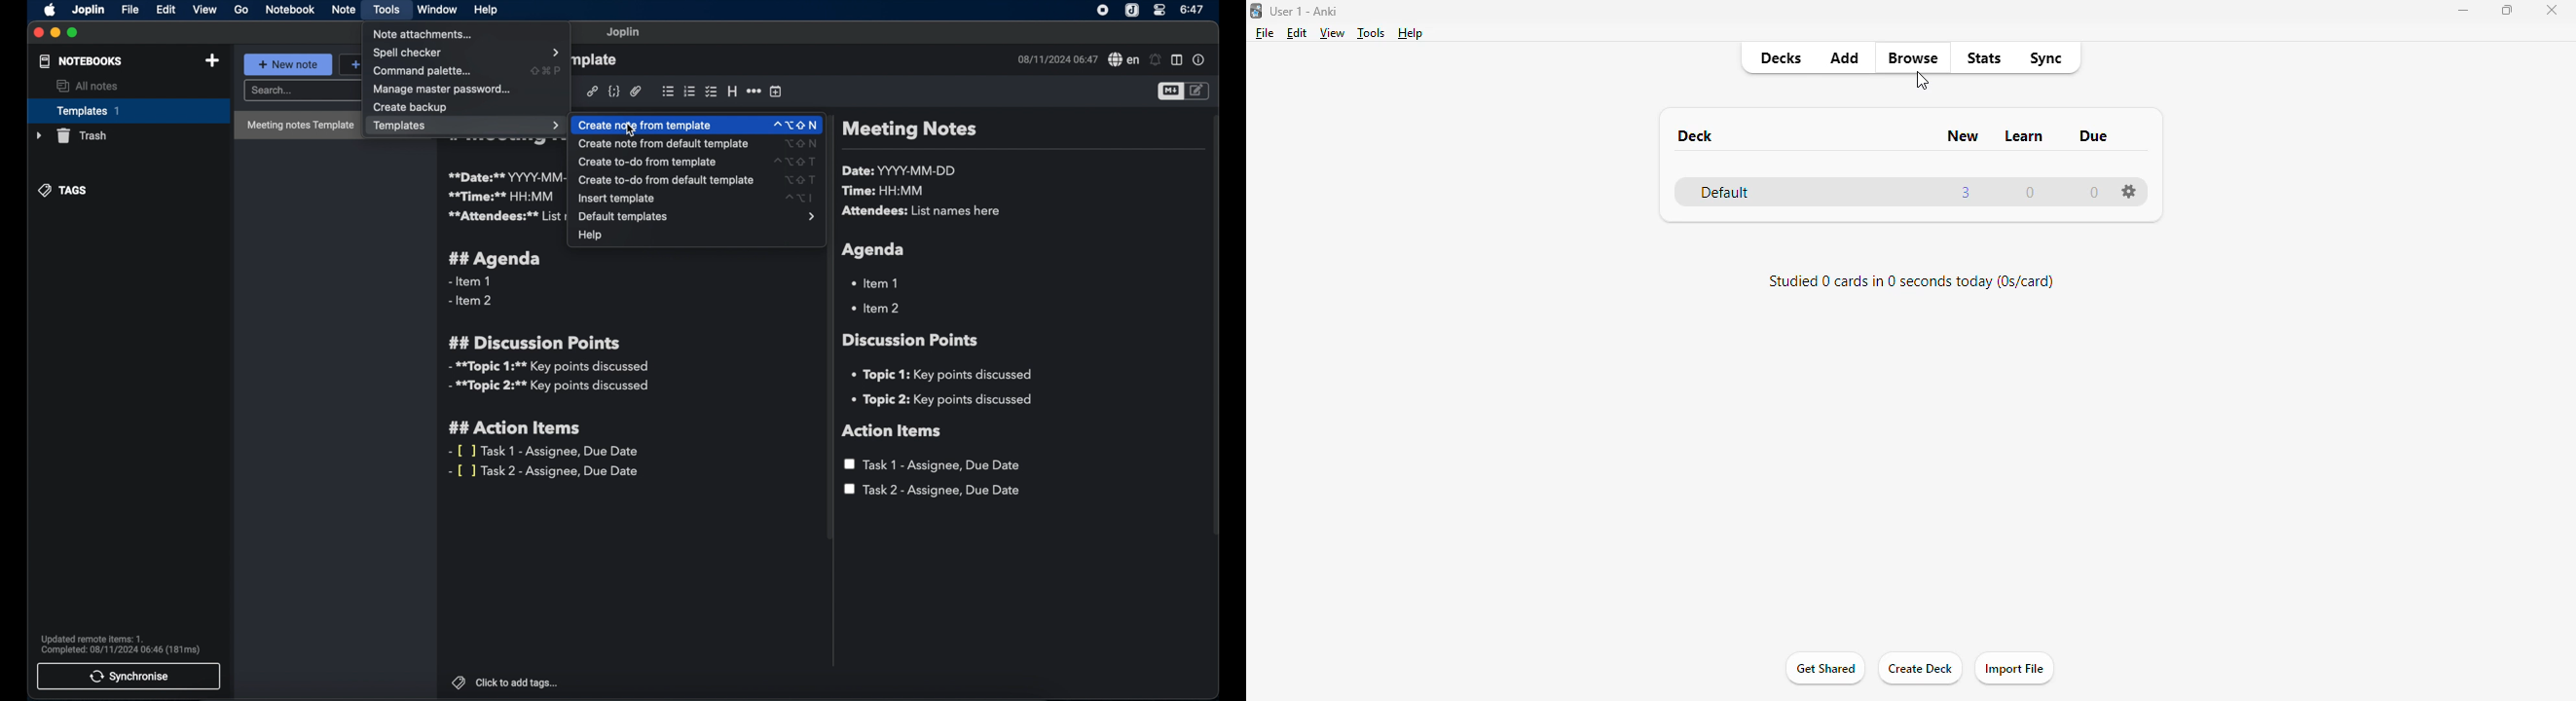 The height and width of the screenshot is (728, 2576). I want to click on templates 1, so click(127, 110).